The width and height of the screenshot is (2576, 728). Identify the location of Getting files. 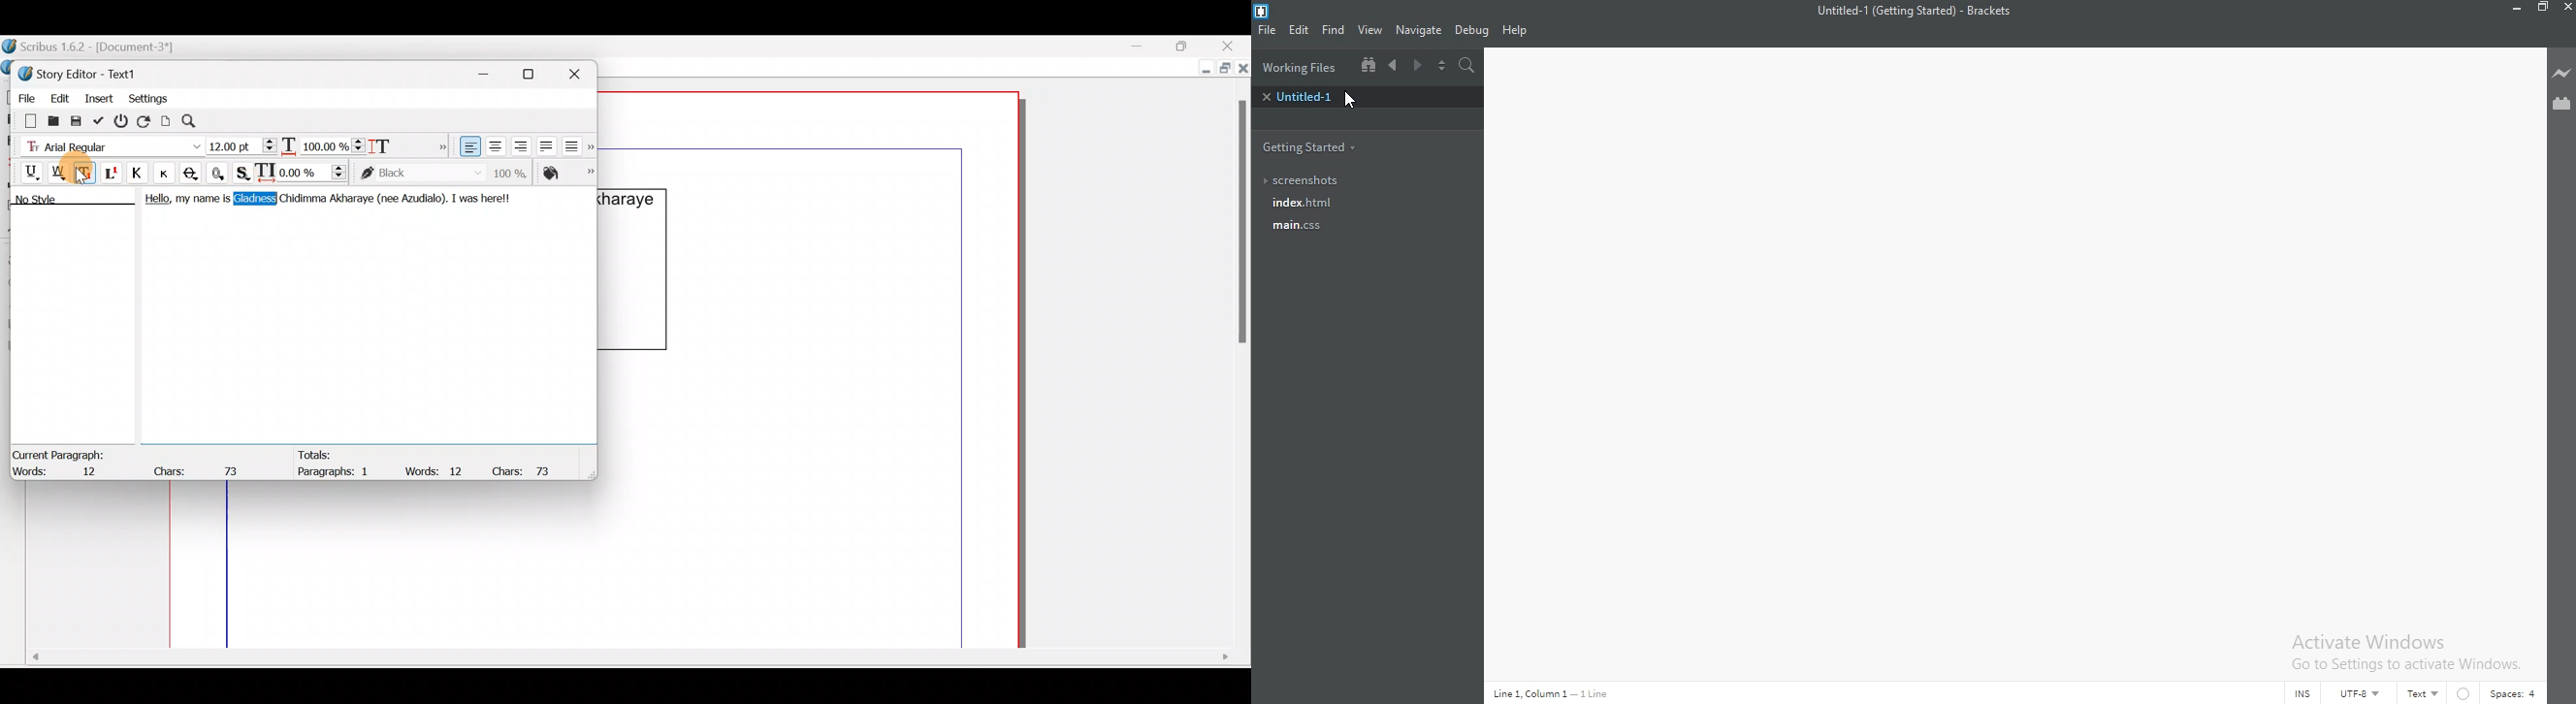
(1331, 146).